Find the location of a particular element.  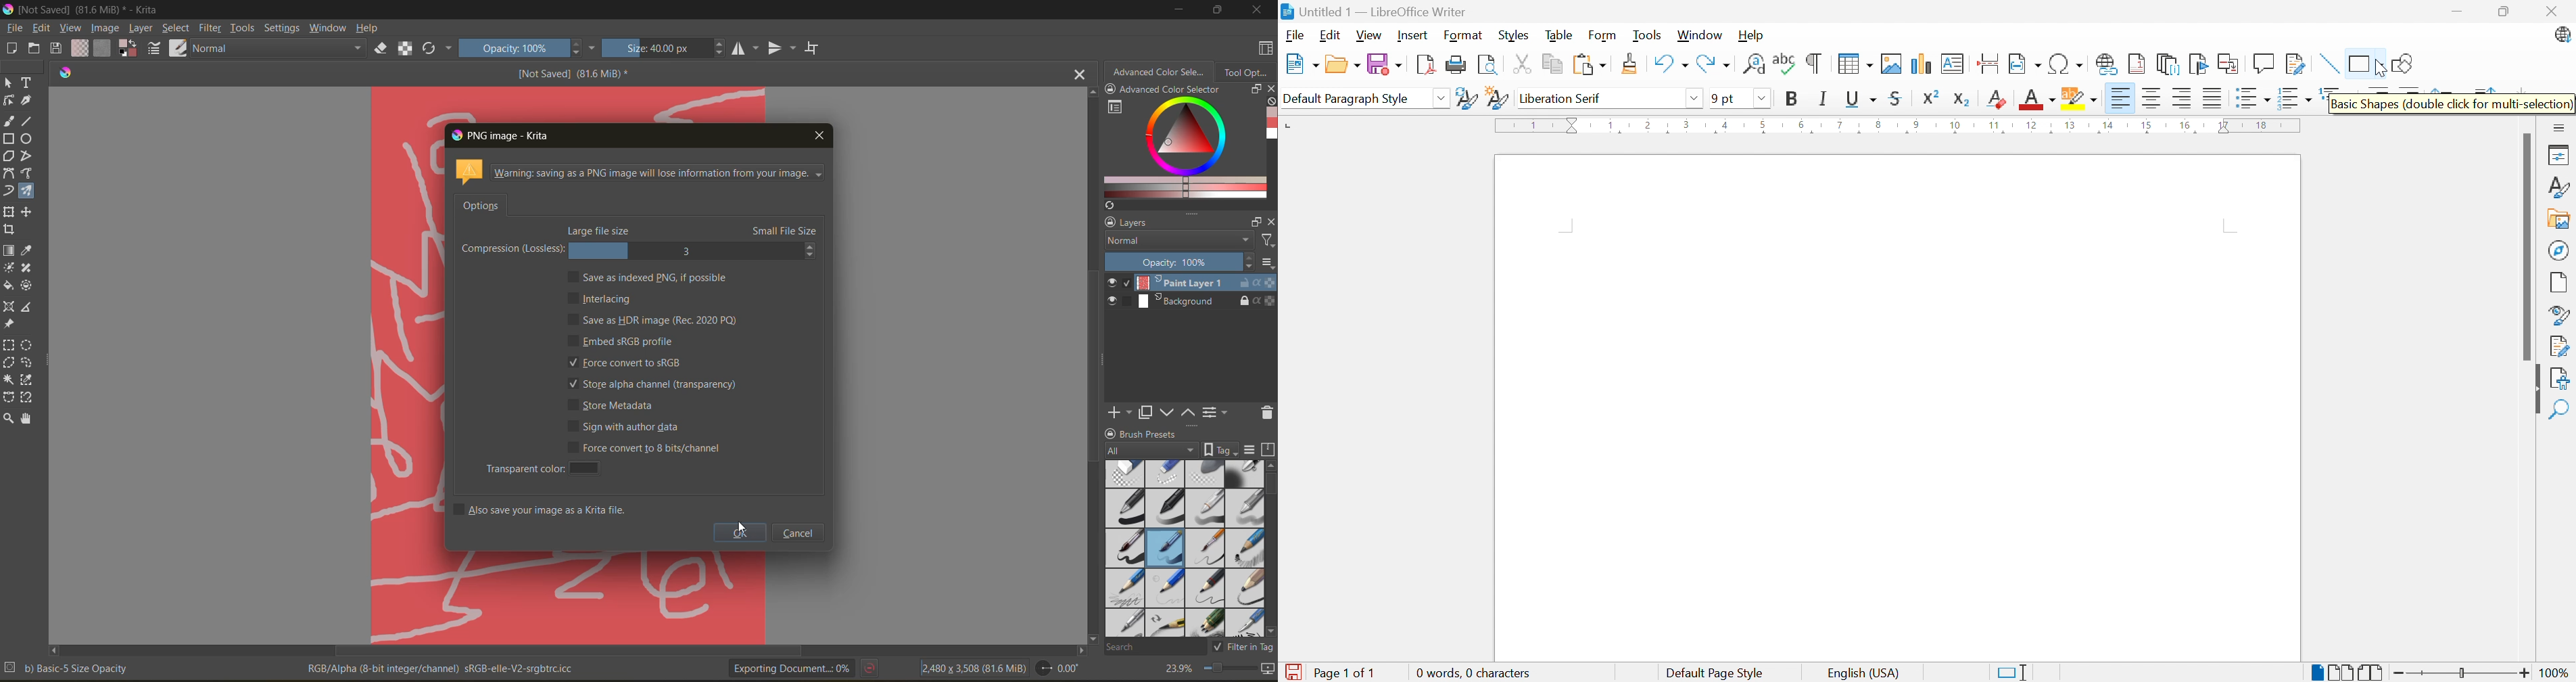

cursor is located at coordinates (2378, 70).